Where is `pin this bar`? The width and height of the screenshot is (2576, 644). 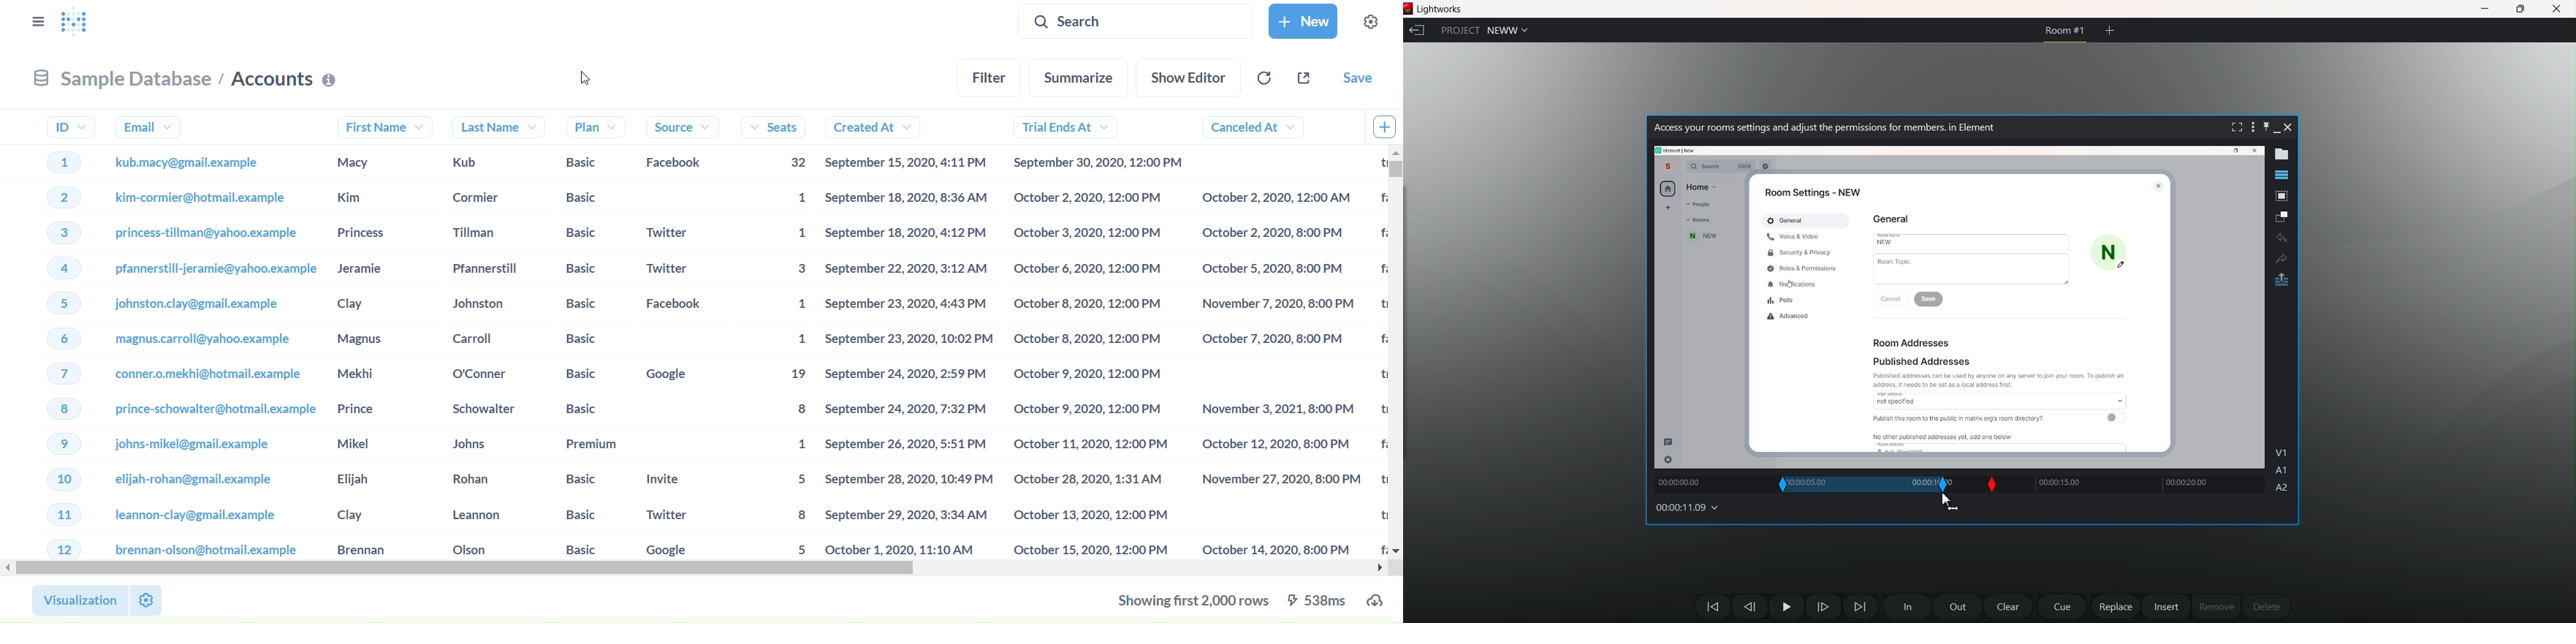 pin this bar is located at coordinates (2267, 130).